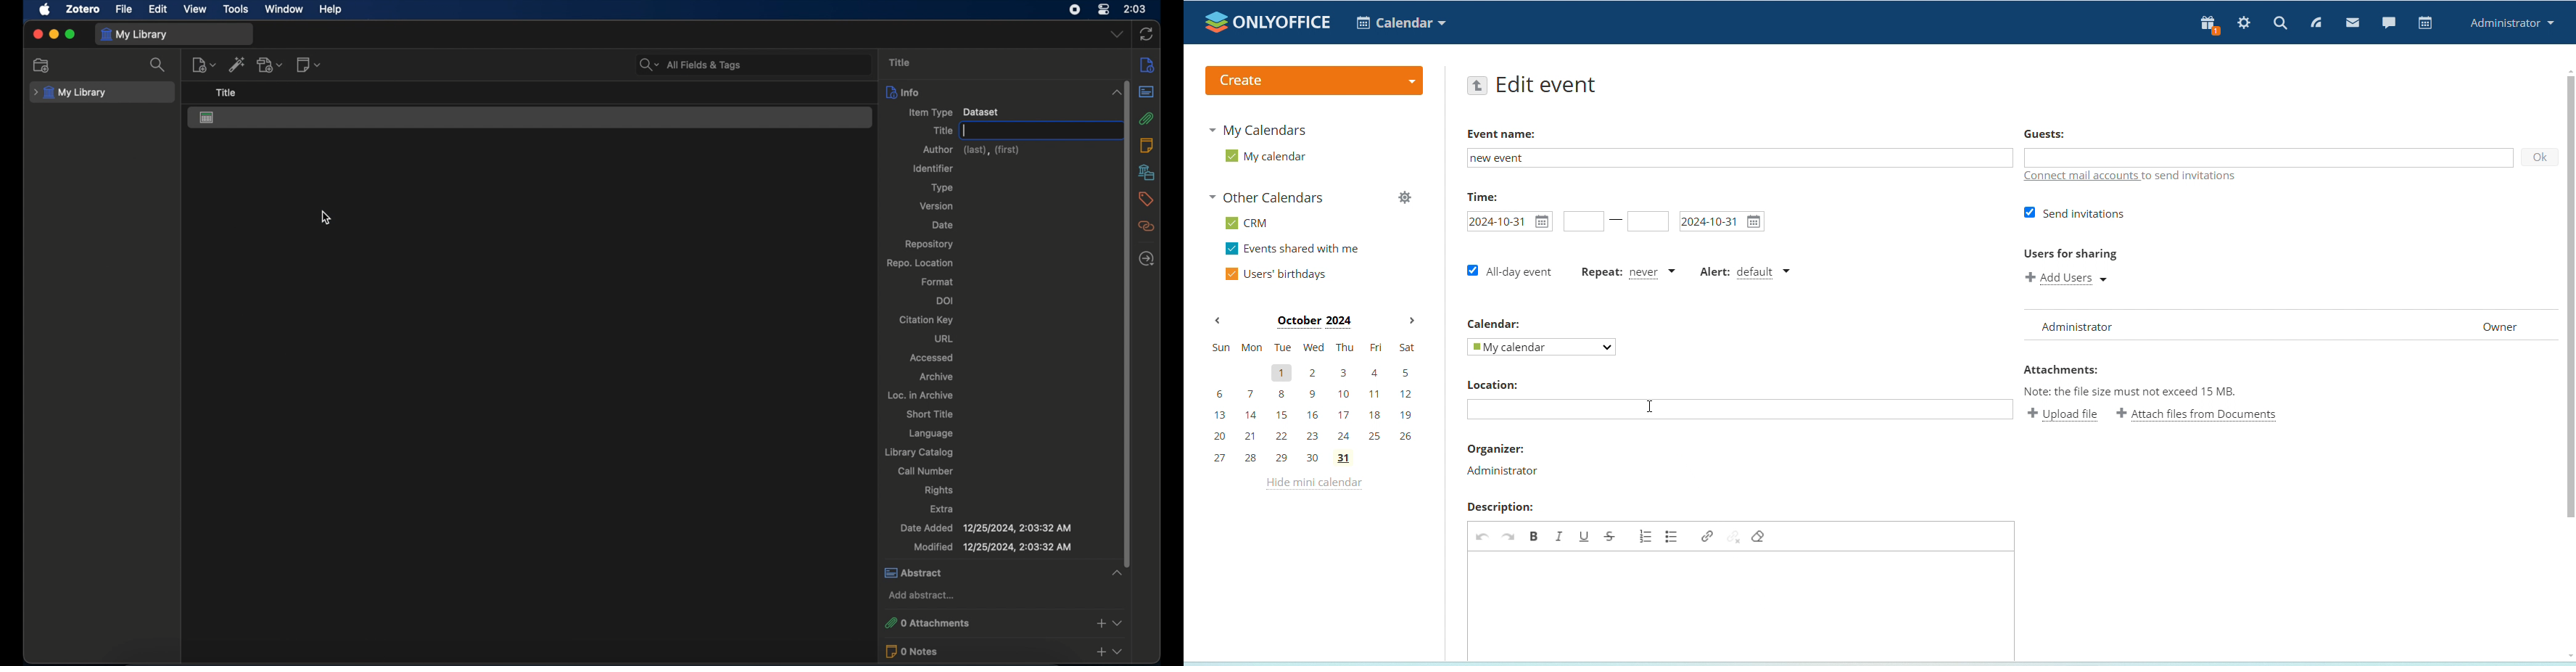 This screenshot has height=672, width=2576. I want to click on cursor, so click(325, 218).